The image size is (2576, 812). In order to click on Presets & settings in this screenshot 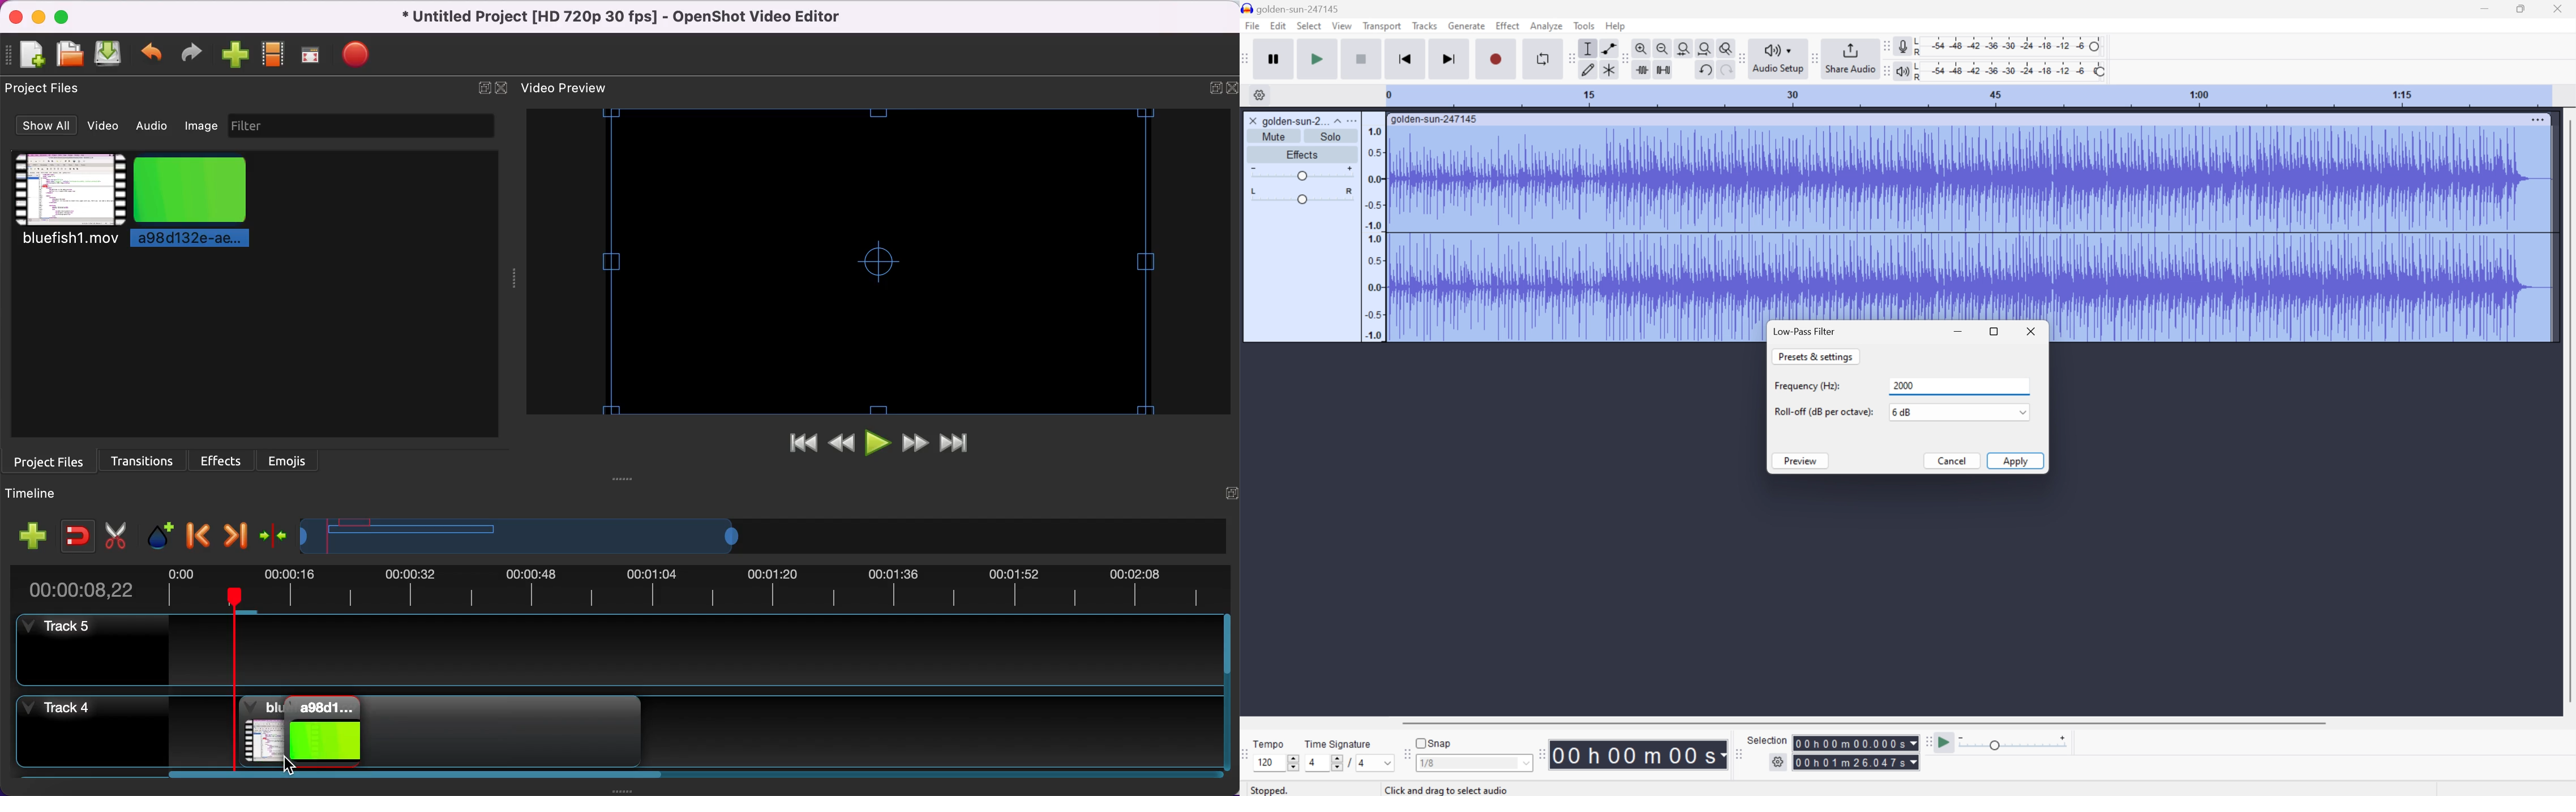, I will do `click(1816, 356)`.